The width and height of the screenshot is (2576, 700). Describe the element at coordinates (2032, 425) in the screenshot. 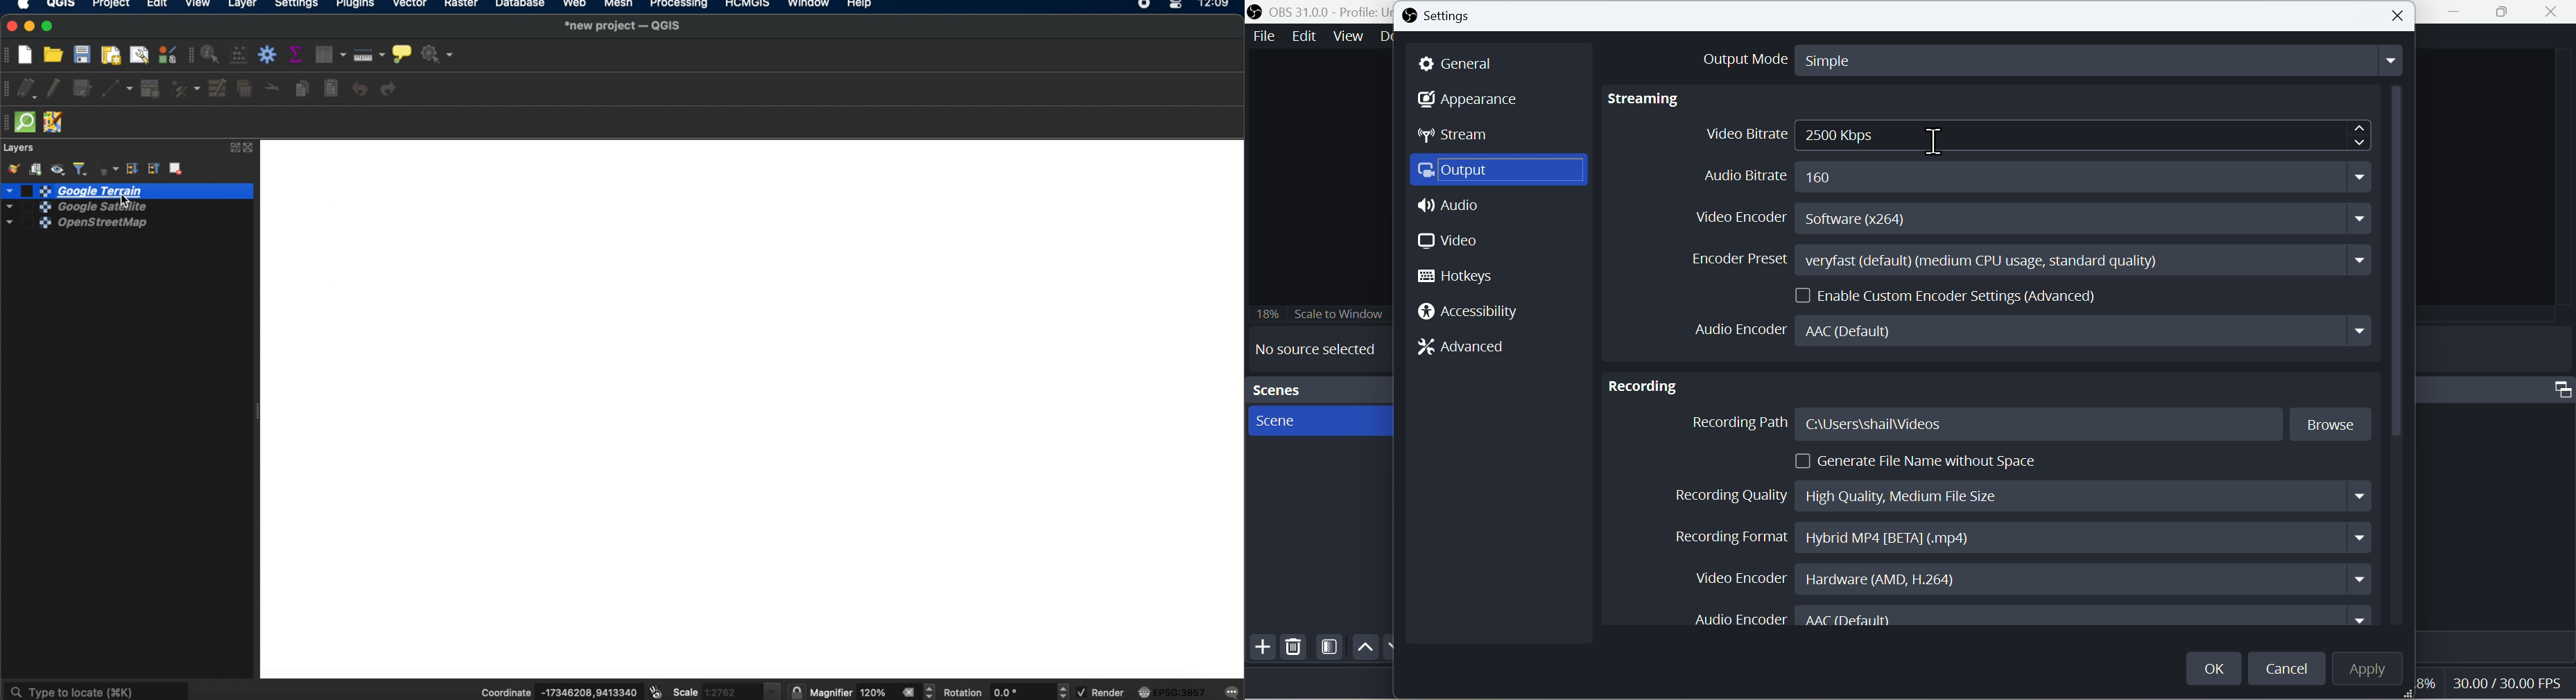

I see `Recording Path` at that location.